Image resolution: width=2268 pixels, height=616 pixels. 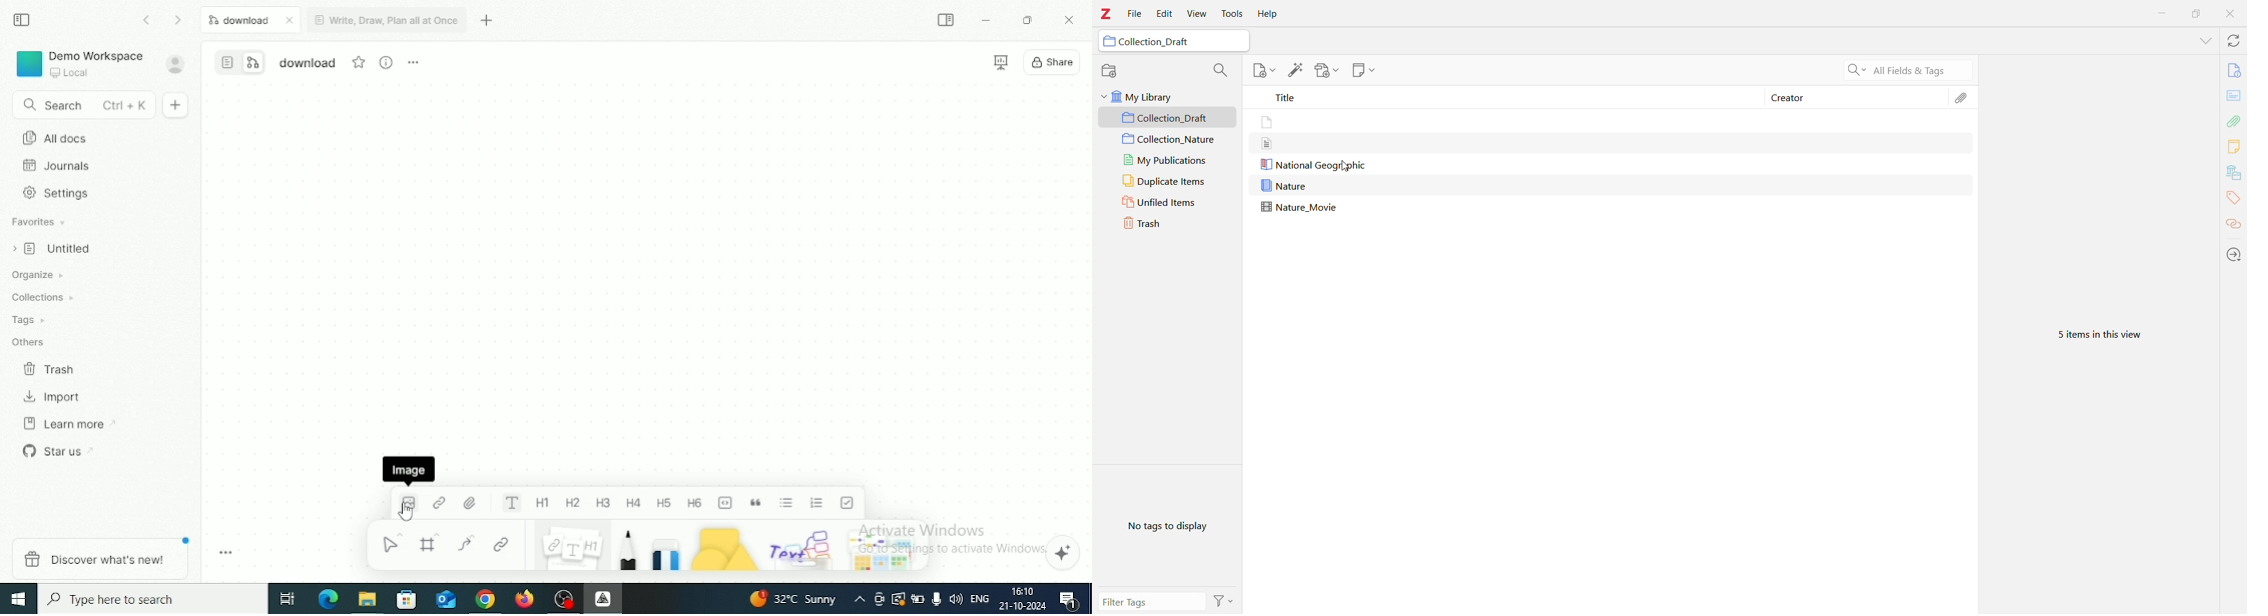 What do you see at coordinates (803, 547) in the screenshot?
I see `Others` at bounding box center [803, 547].